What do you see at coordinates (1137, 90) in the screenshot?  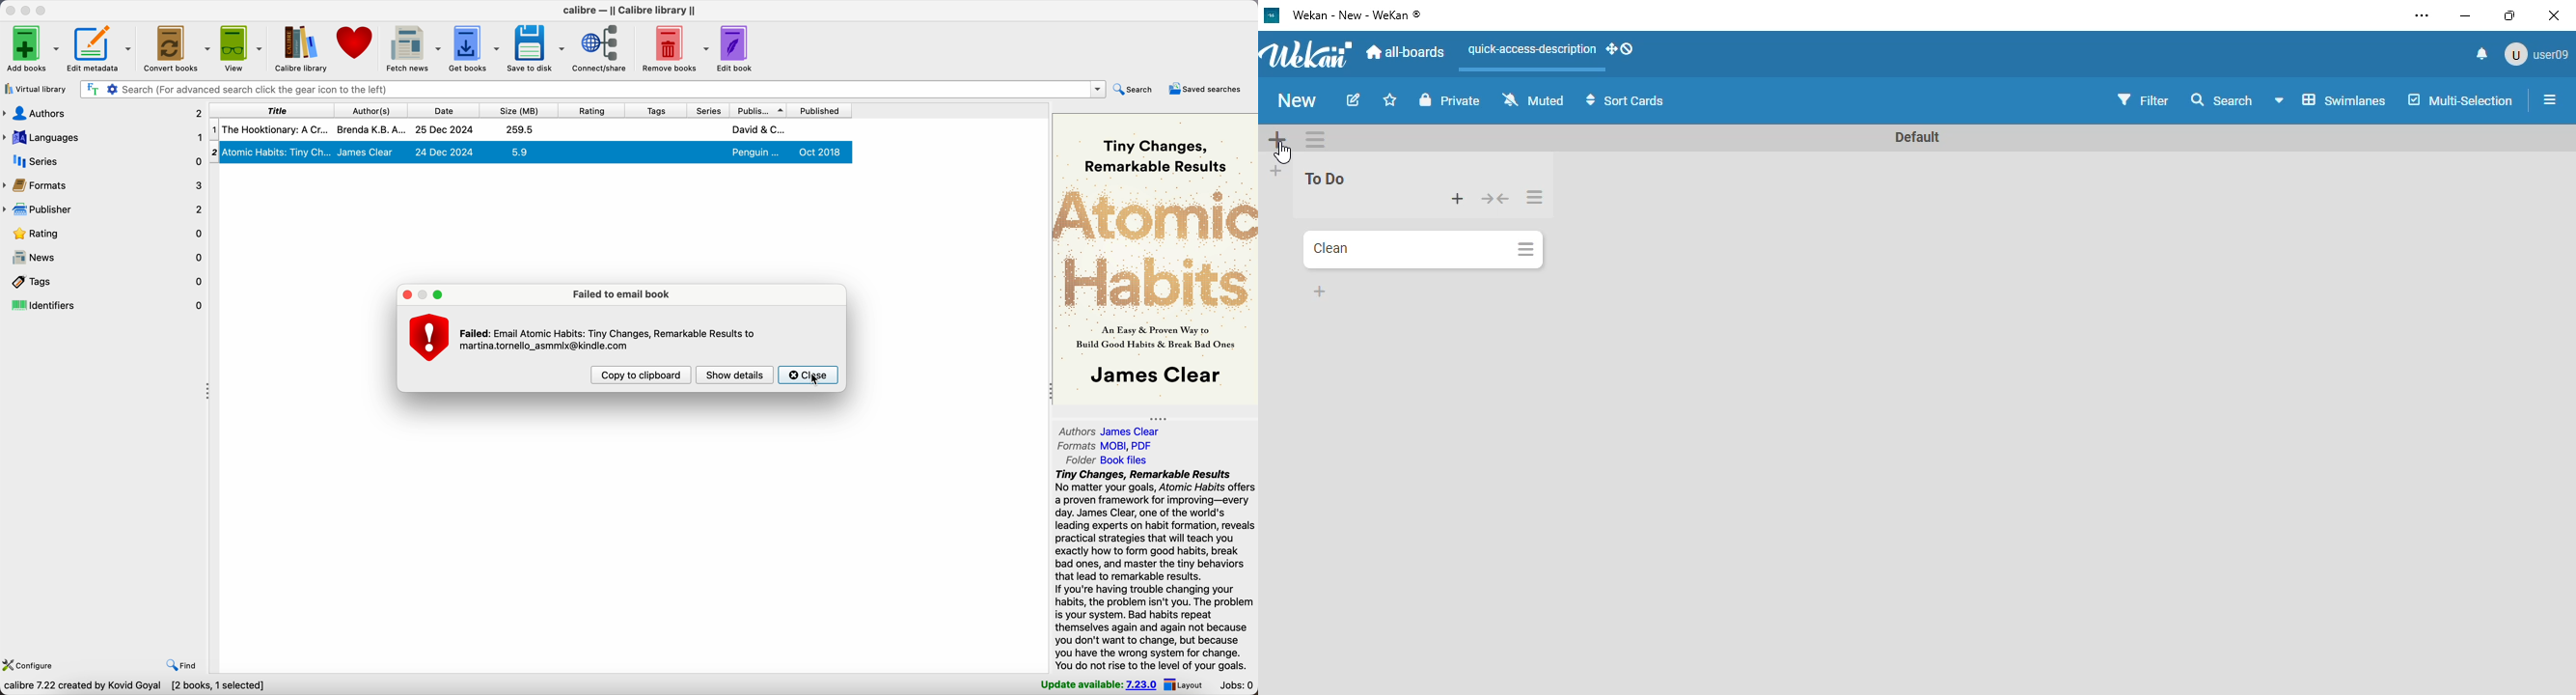 I see `search` at bounding box center [1137, 90].